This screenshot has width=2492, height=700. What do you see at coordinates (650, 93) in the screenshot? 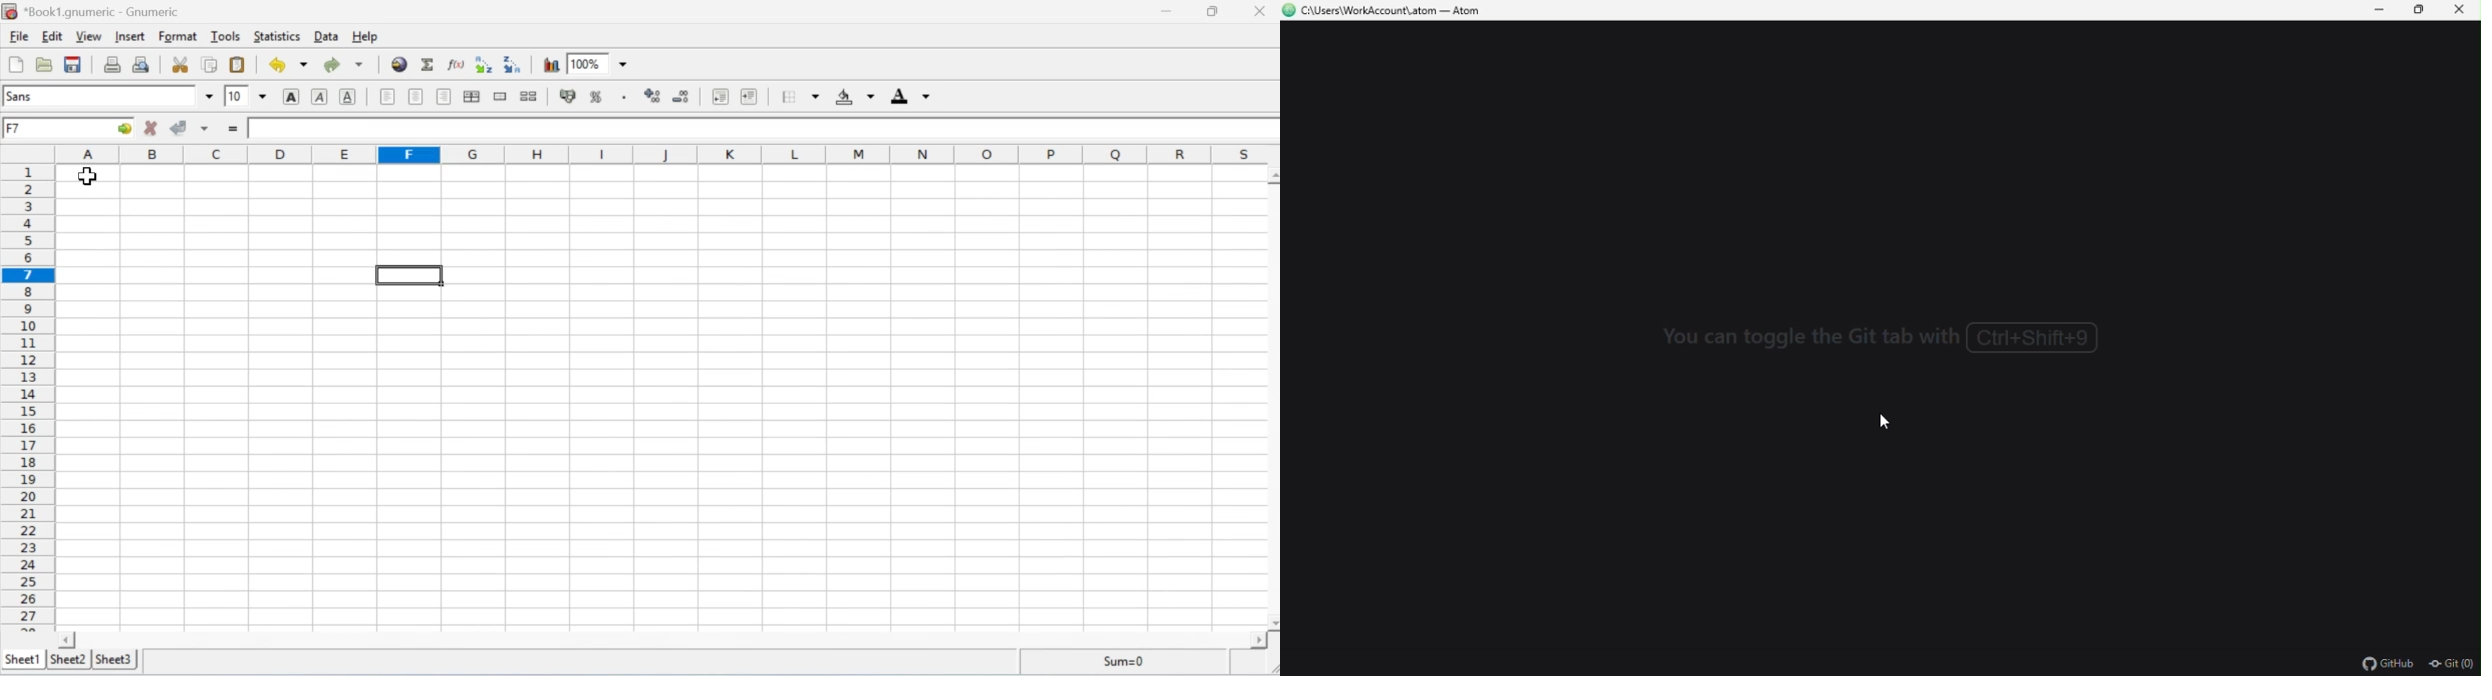
I see `Increase the number of decimals displayed` at bounding box center [650, 93].